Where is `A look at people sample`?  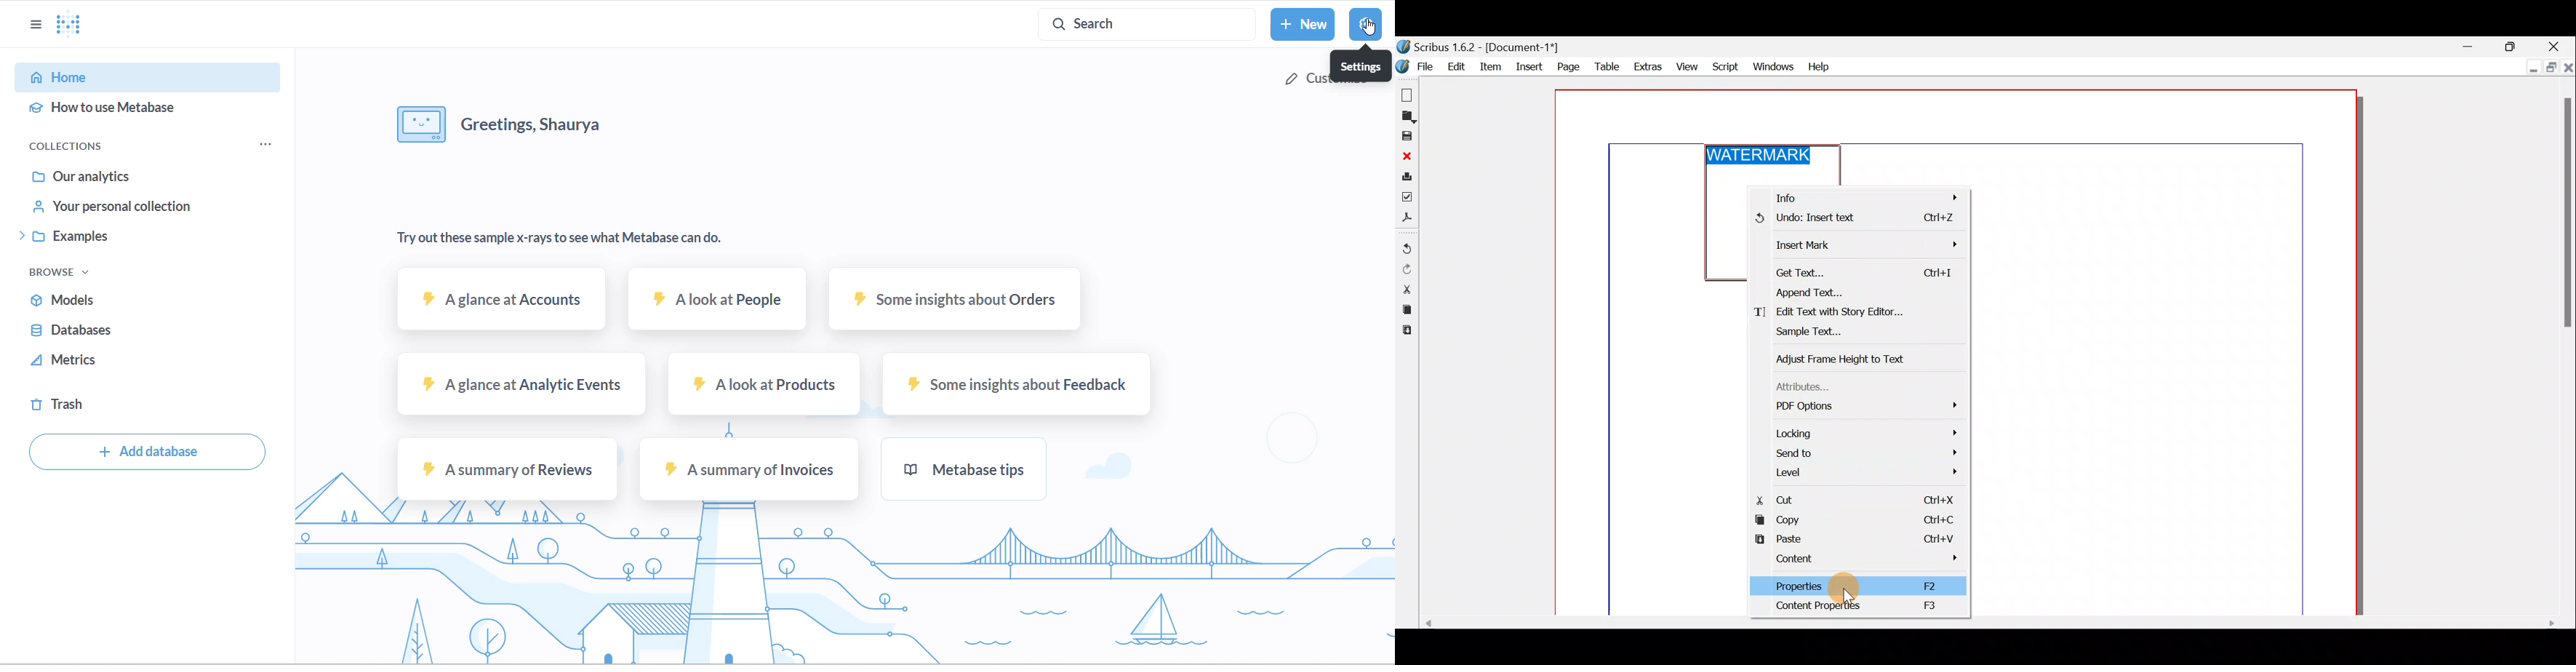
A look at people sample is located at coordinates (714, 302).